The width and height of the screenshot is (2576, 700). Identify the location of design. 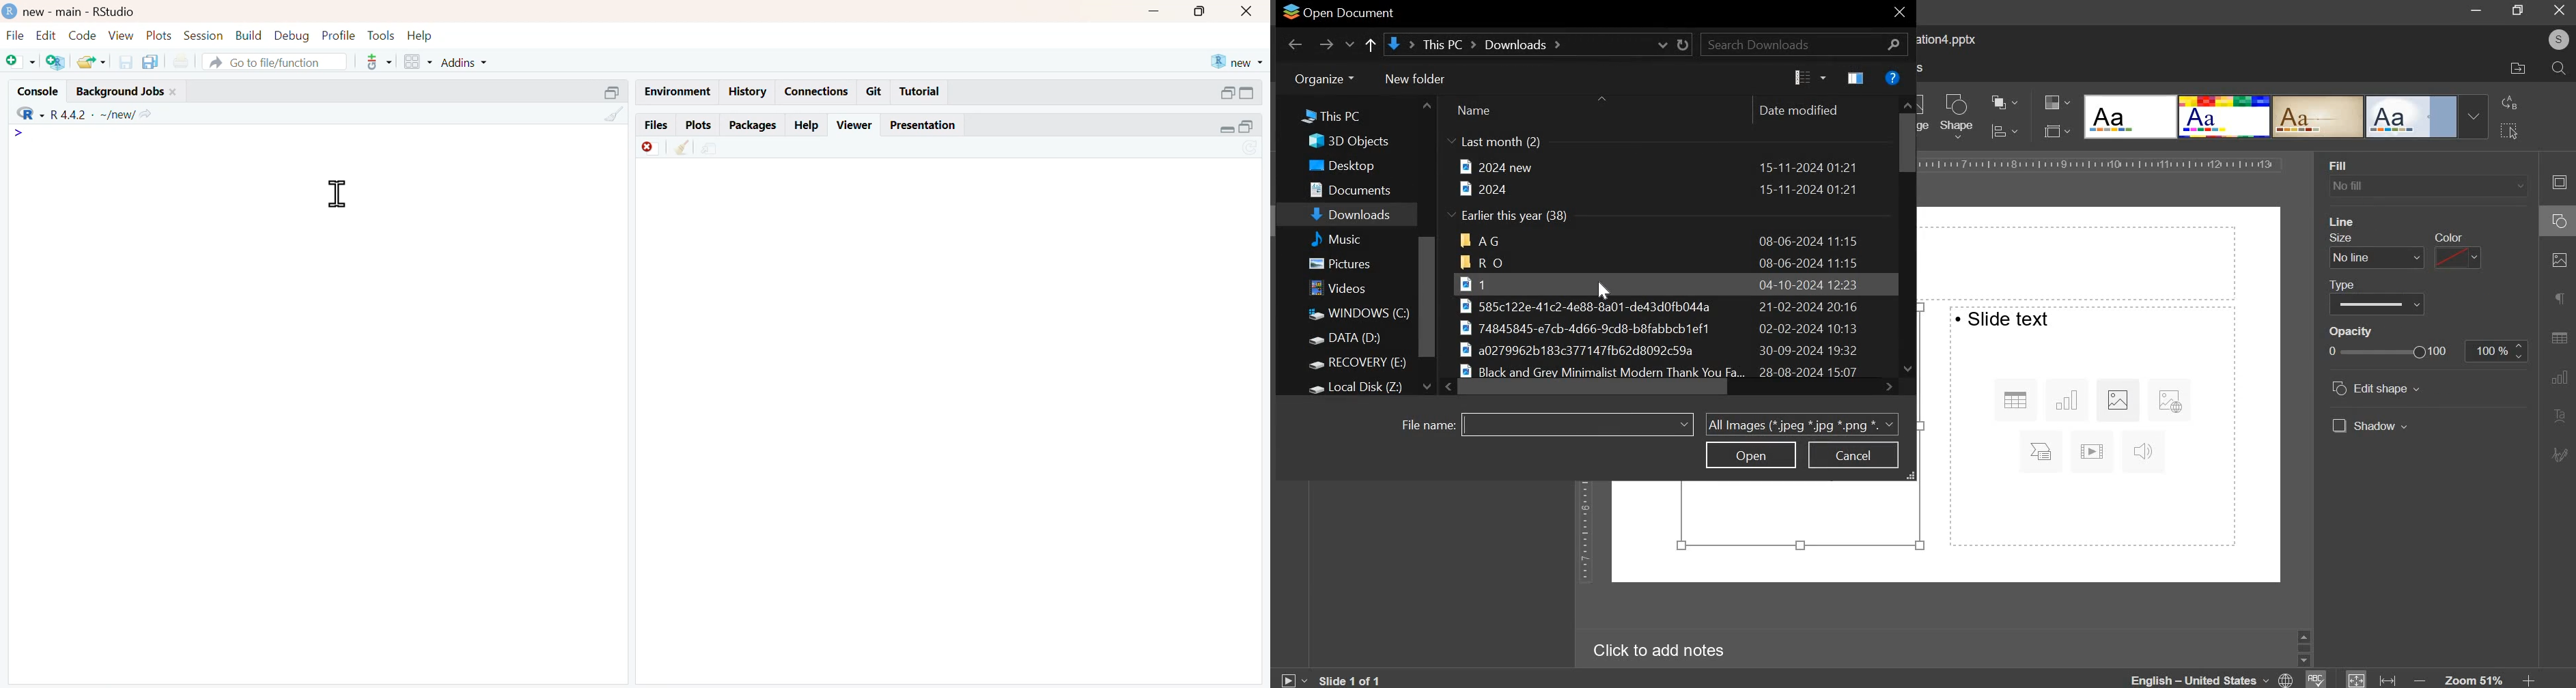
(2131, 117).